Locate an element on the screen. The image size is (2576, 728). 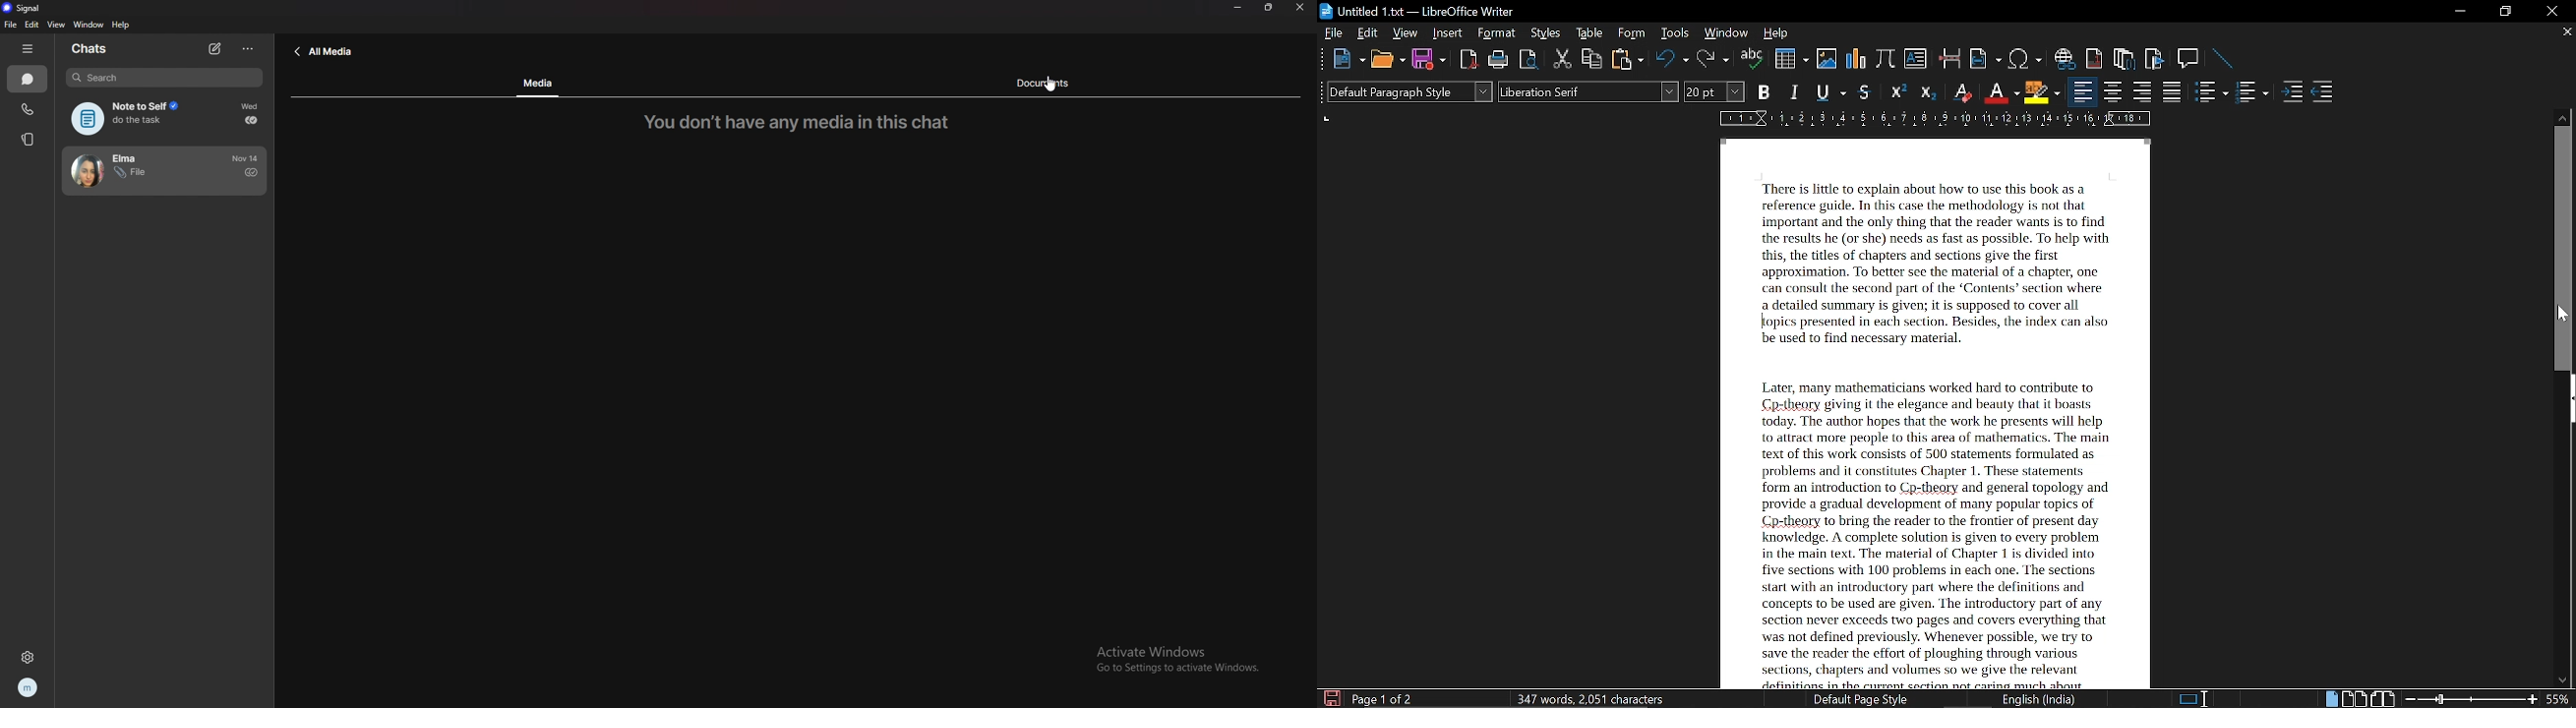
scale is located at coordinates (1936, 117).